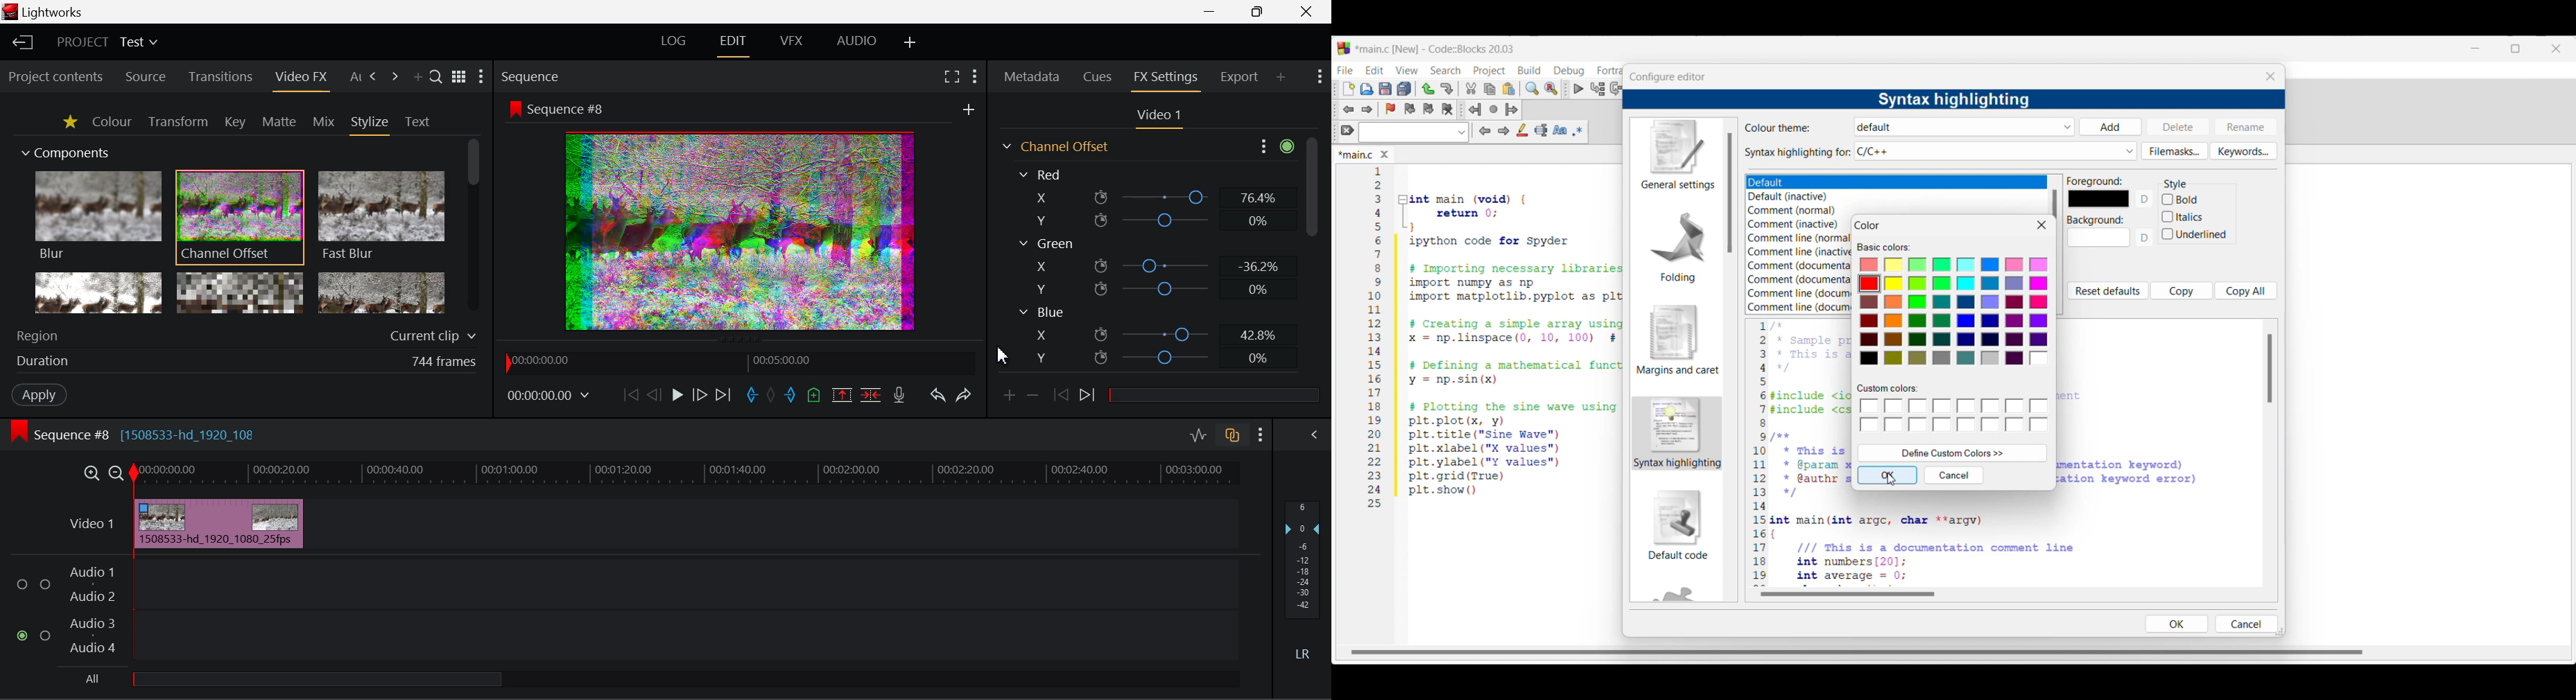 Image resolution: width=2576 pixels, height=700 pixels. Describe the element at coordinates (741, 363) in the screenshot. I see `Project Timeline Navigator` at that location.